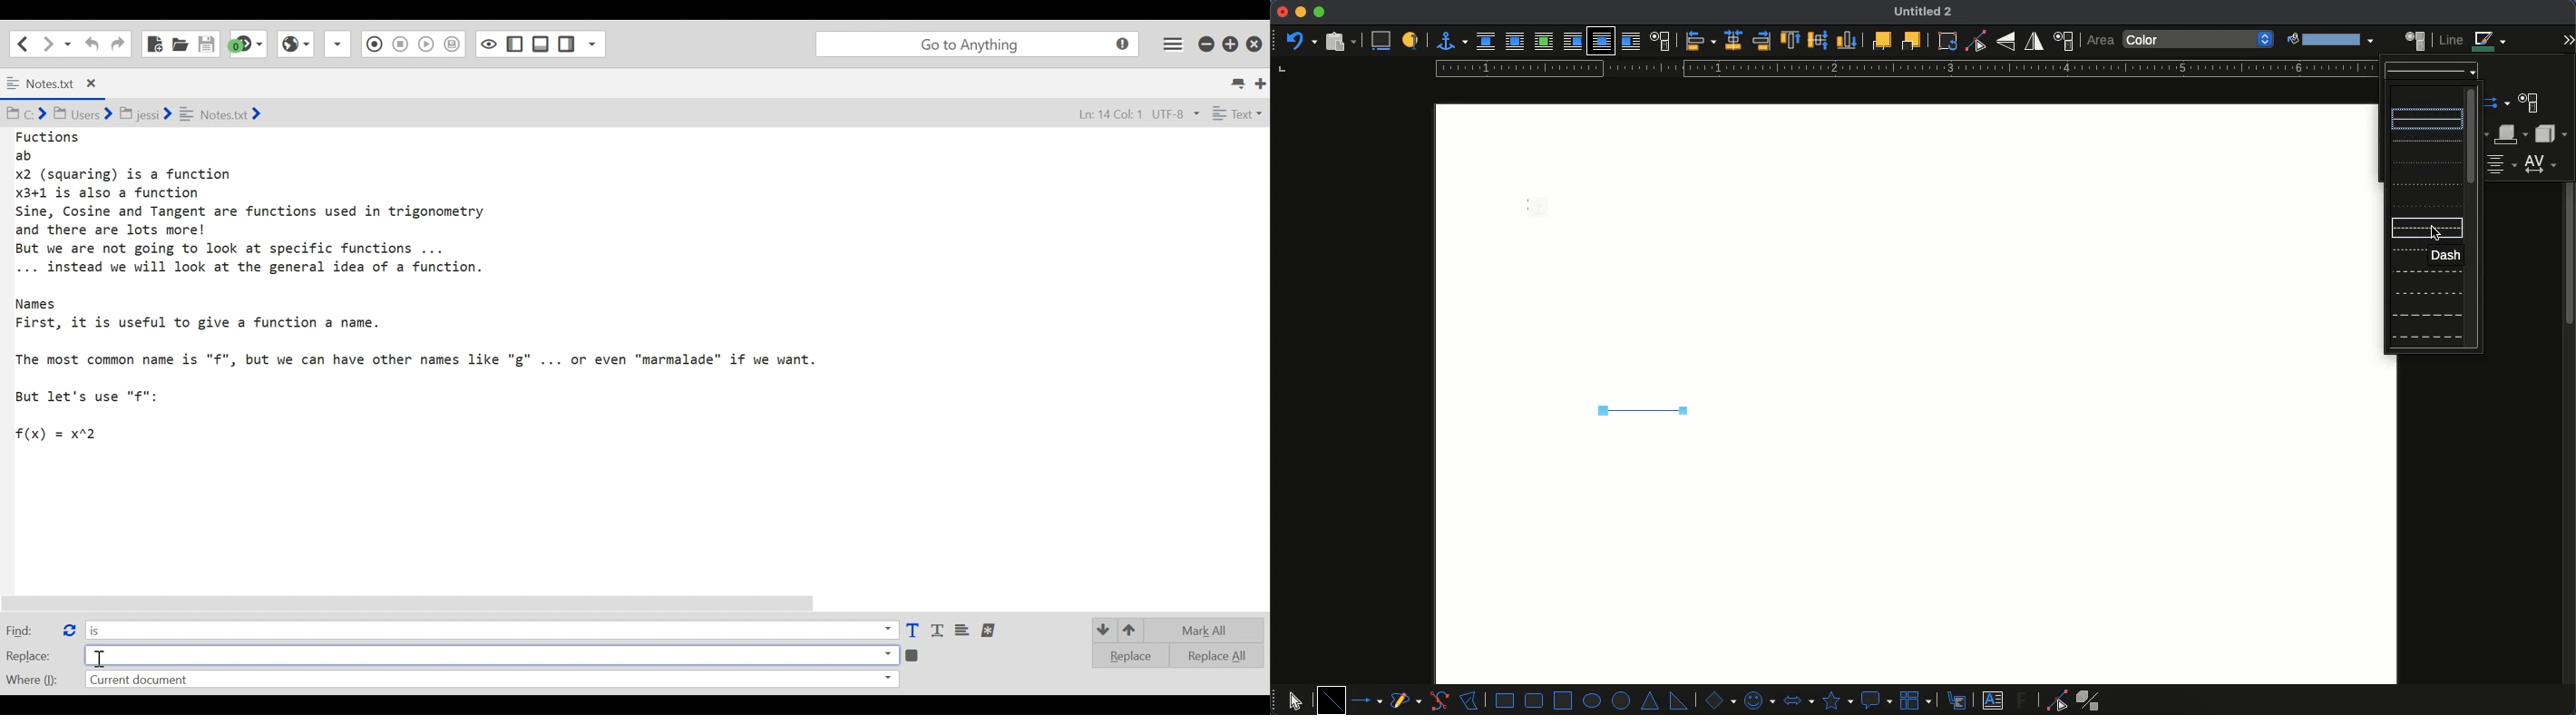 The height and width of the screenshot is (728, 2576). Describe the element at coordinates (2503, 165) in the screenshot. I see `footwork alignment` at that location.